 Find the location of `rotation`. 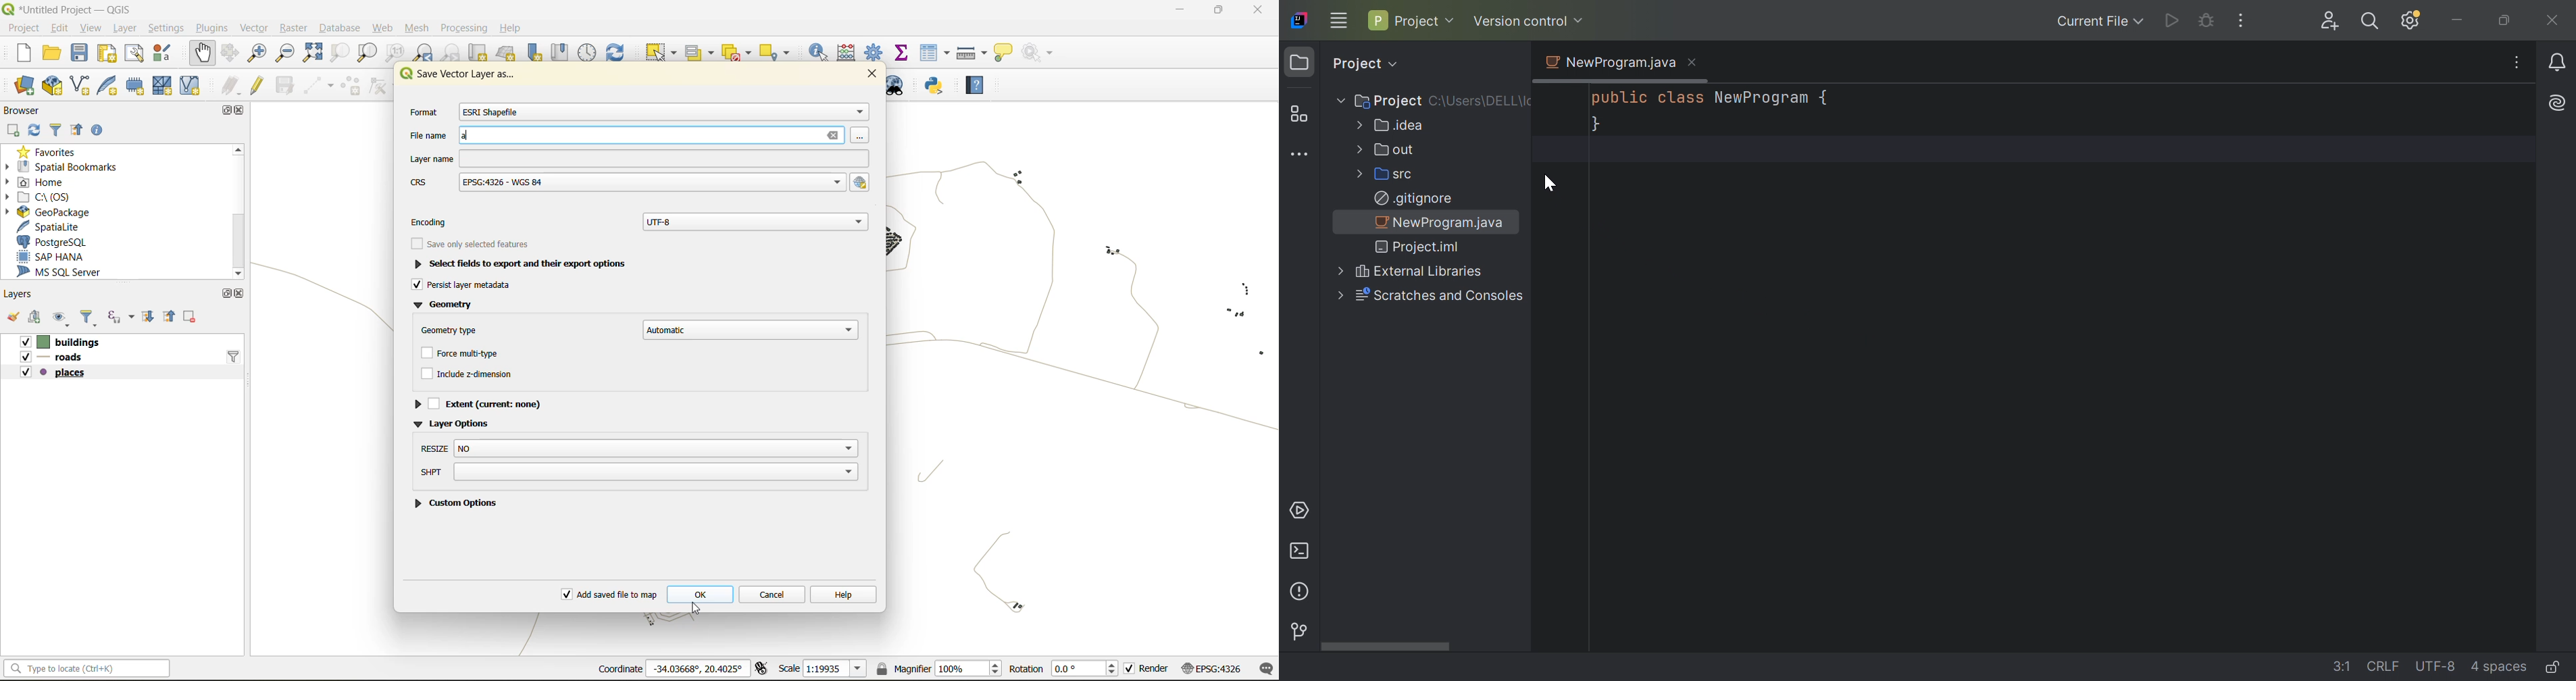

rotation is located at coordinates (1064, 670).